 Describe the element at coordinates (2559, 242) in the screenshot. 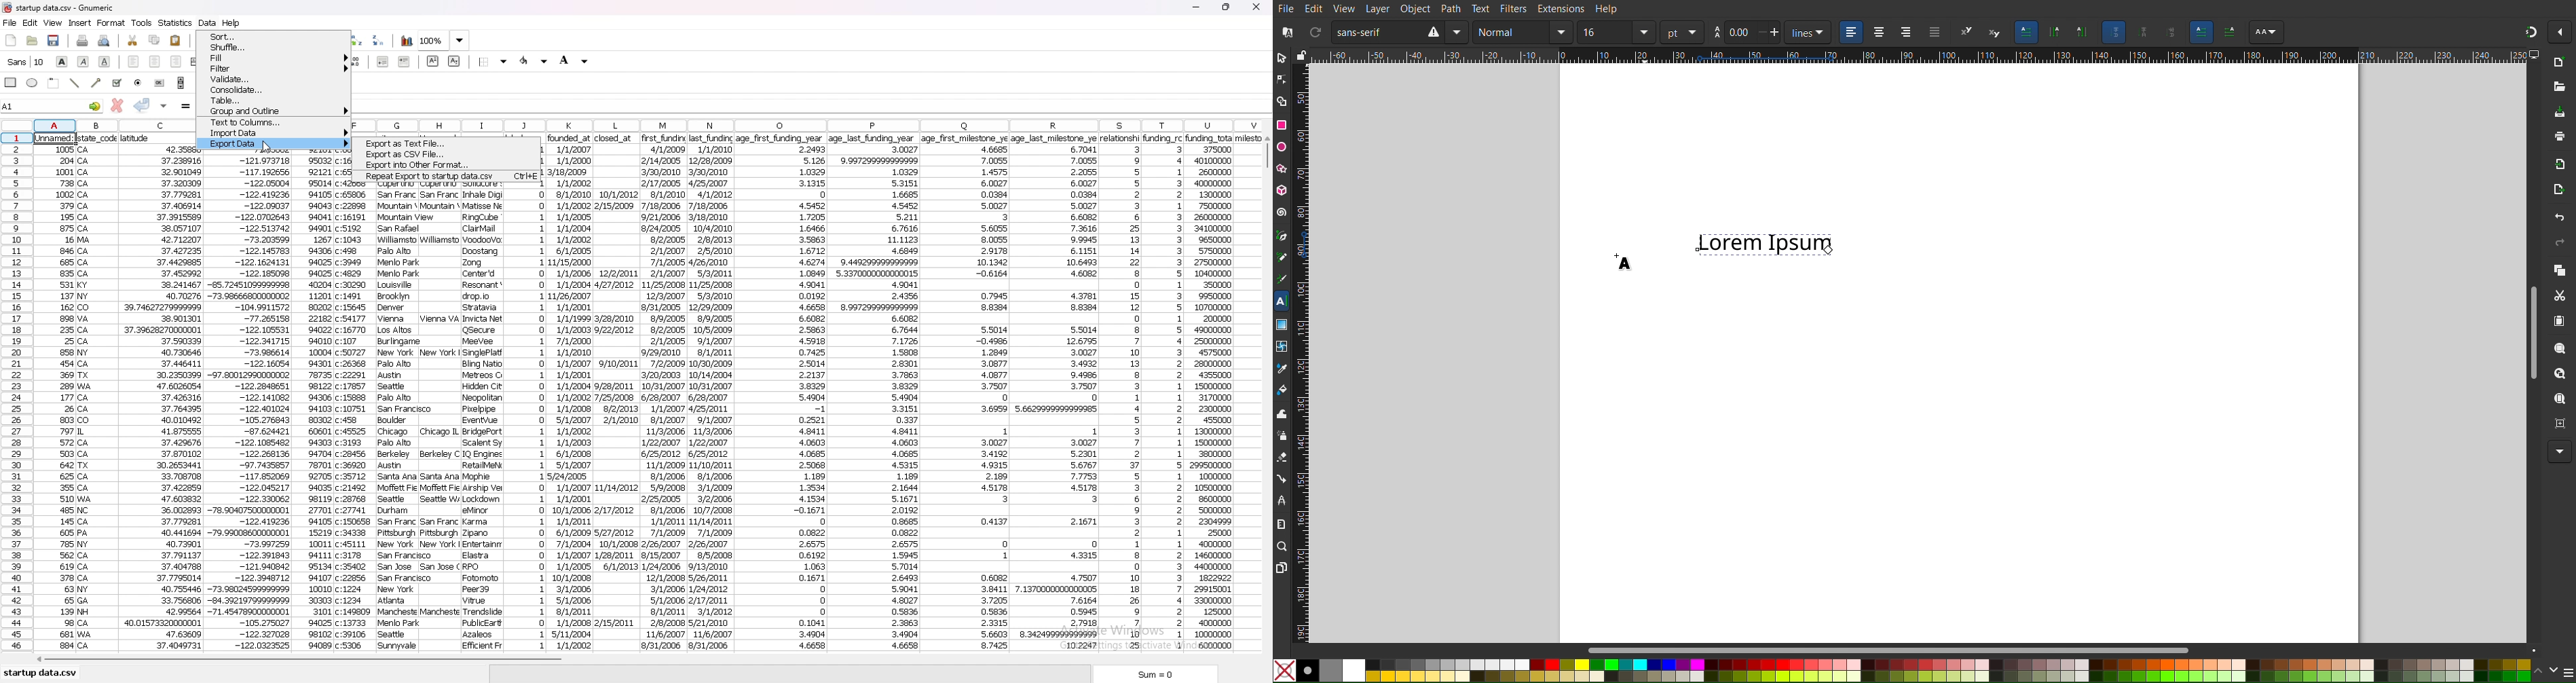

I see `Redo` at that location.